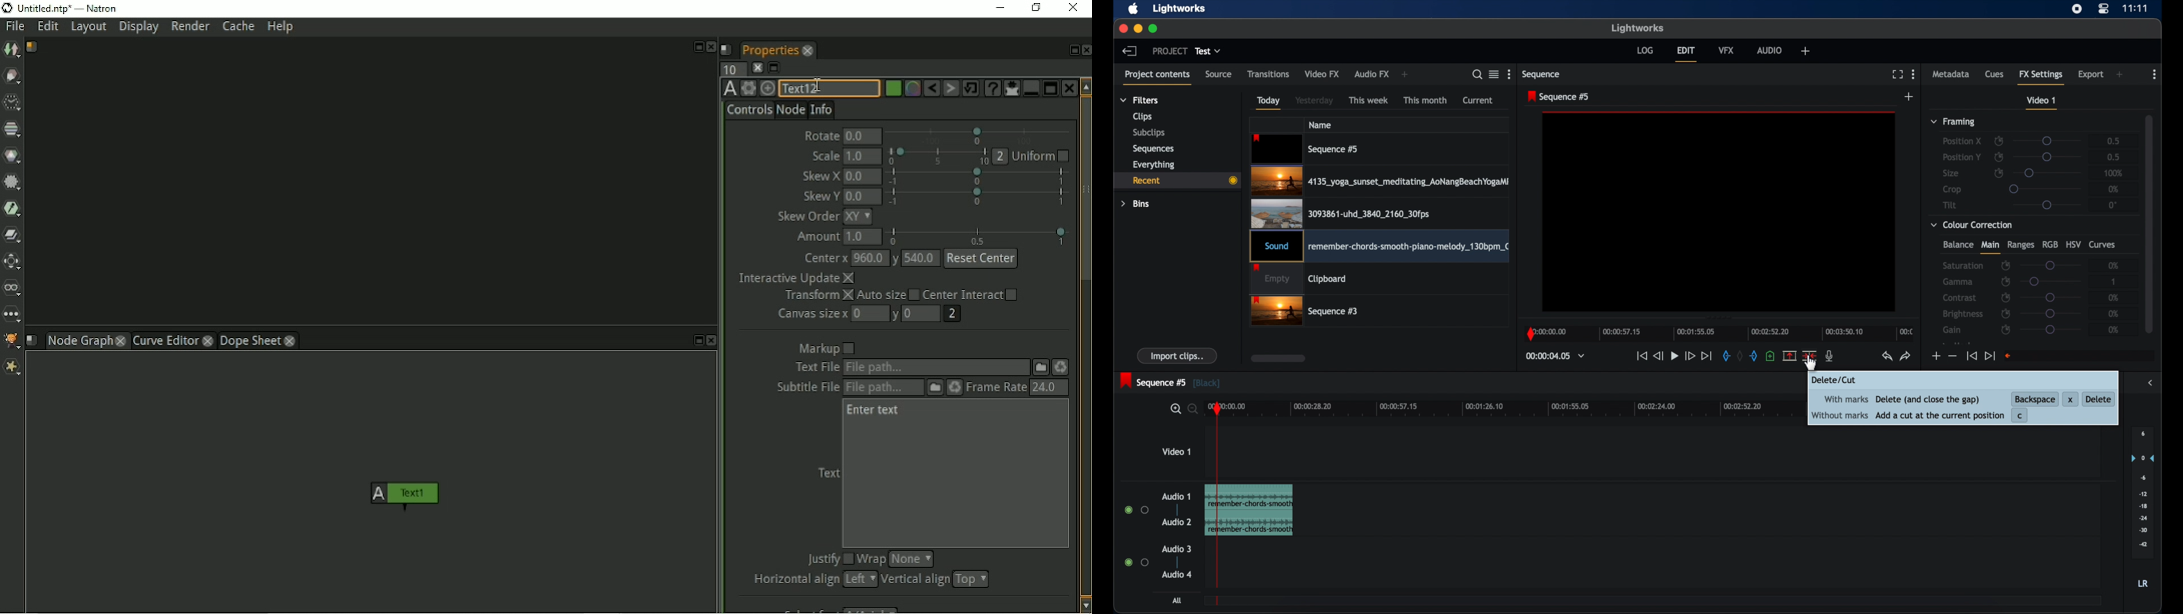  What do you see at coordinates (1560, 97) in the screenshot?
I see `sequence 5` at bounding box center [1560, 97].